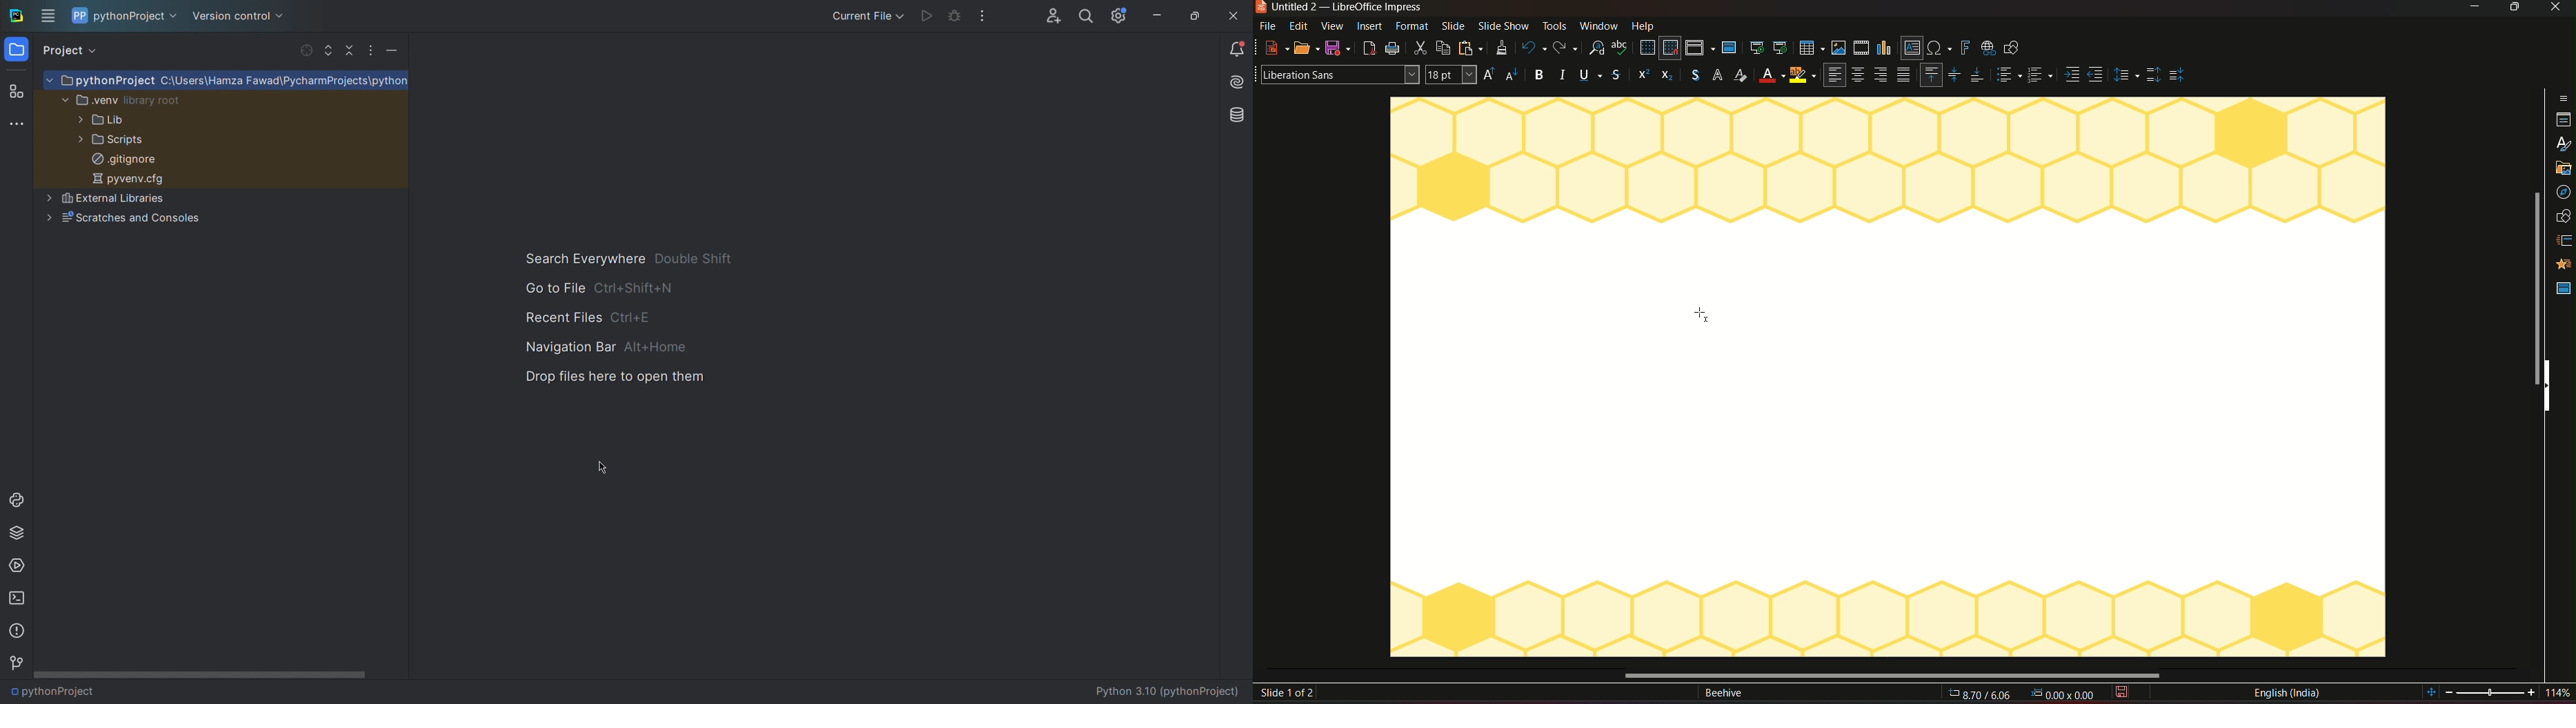  What do you see at coordinates (1896, 675) in the screenshot?
I see `horizontal scrollbar` at bounding box center [1896, 675].